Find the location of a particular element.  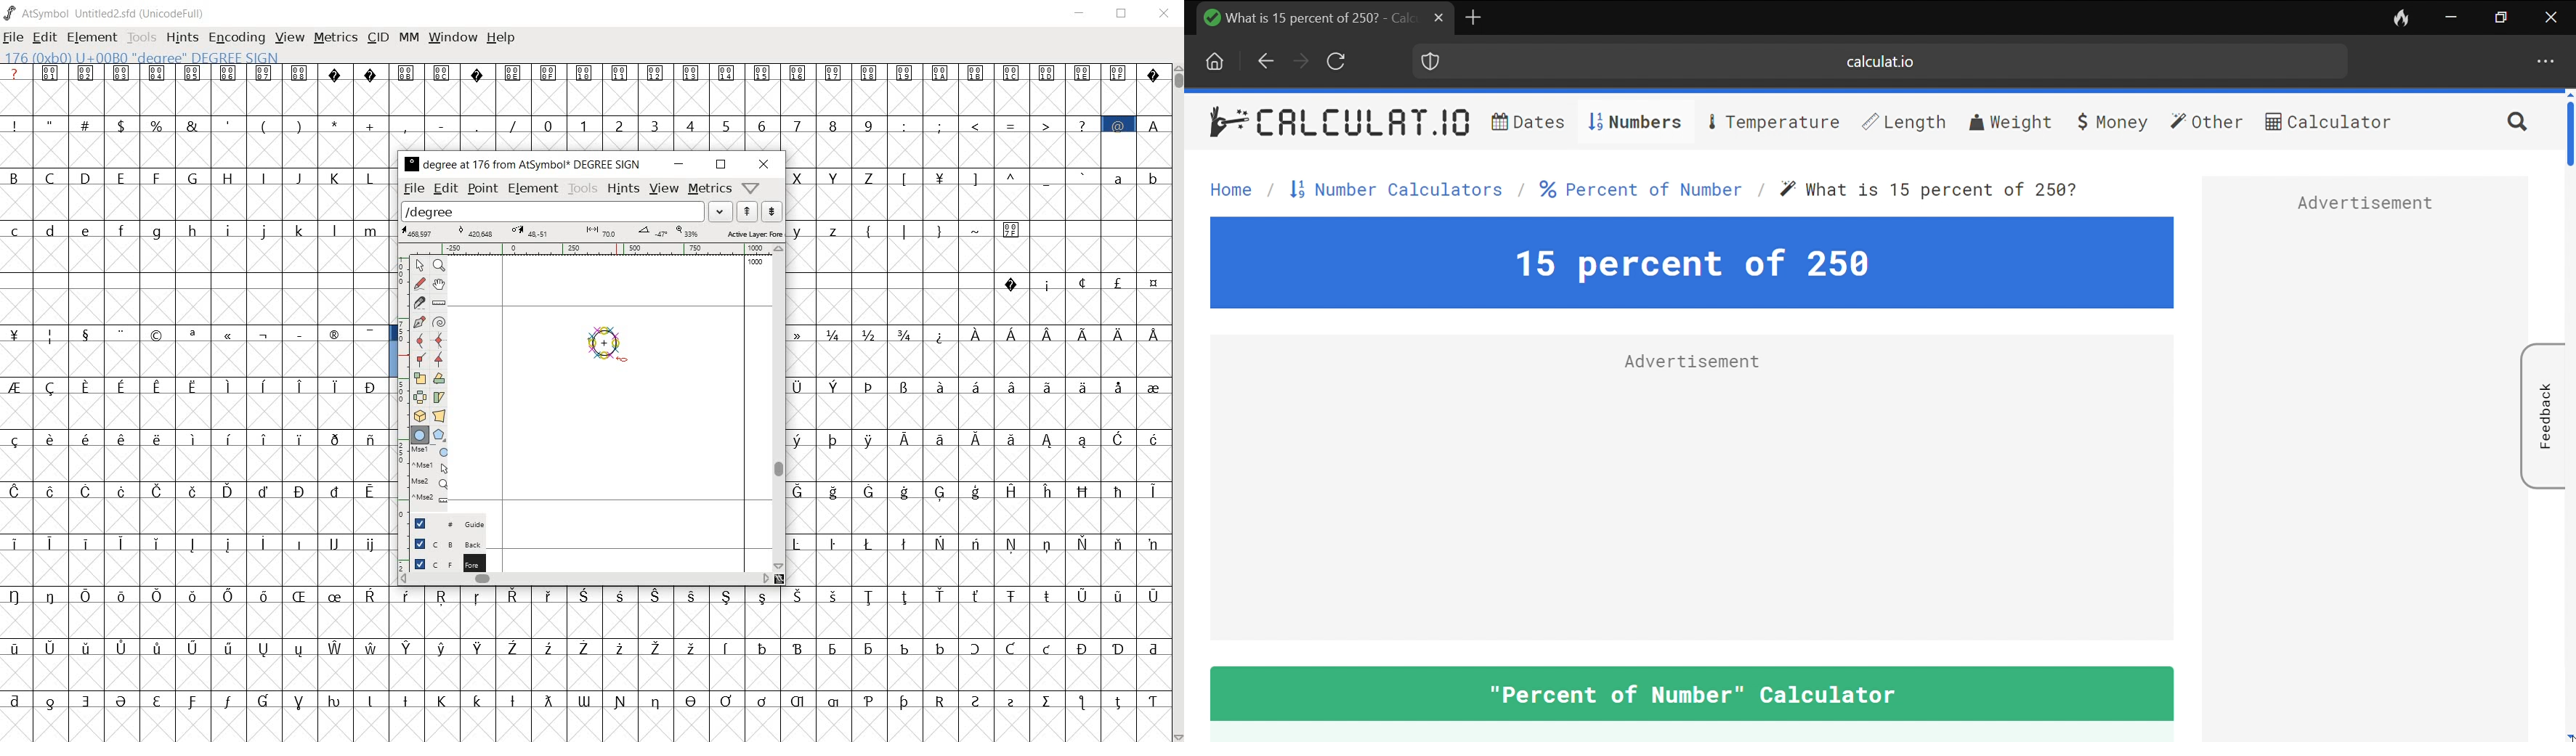

unicode code points is located at coordinates (426, 72).